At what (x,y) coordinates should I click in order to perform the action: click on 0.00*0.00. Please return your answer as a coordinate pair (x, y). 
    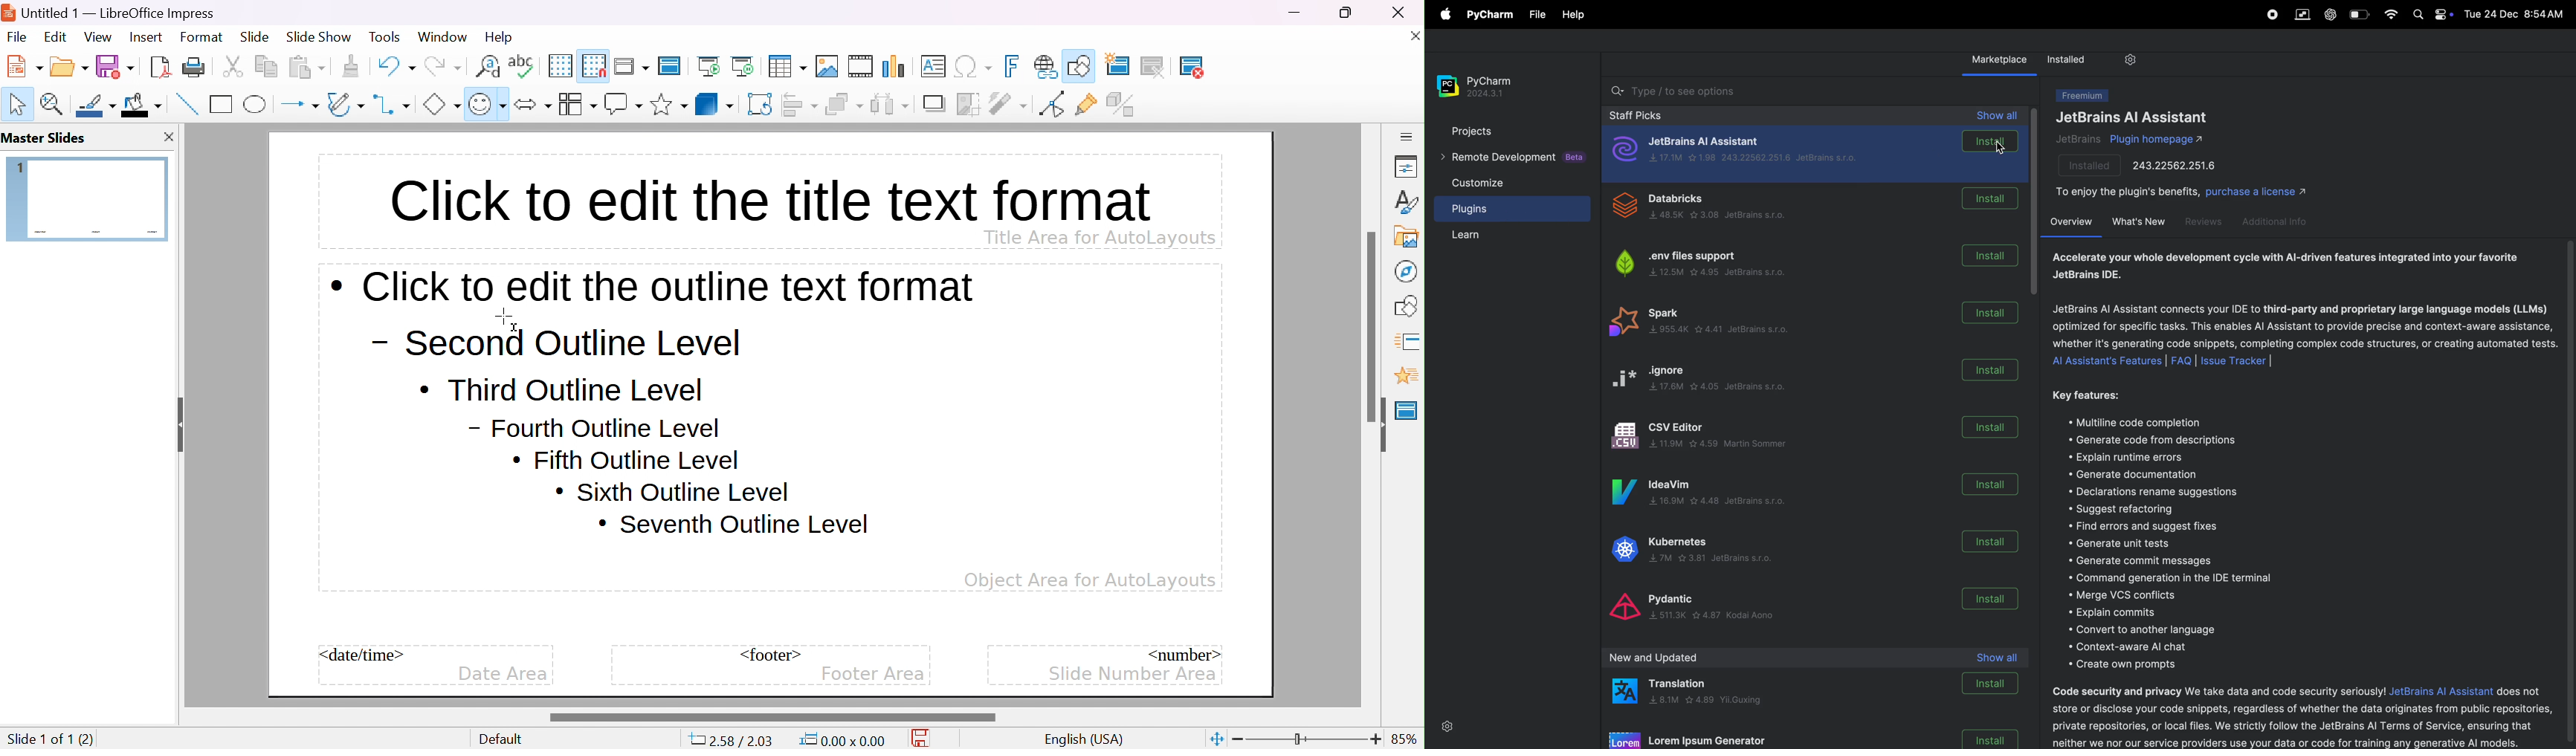
    Looking at the image, I should click on (842, 740).